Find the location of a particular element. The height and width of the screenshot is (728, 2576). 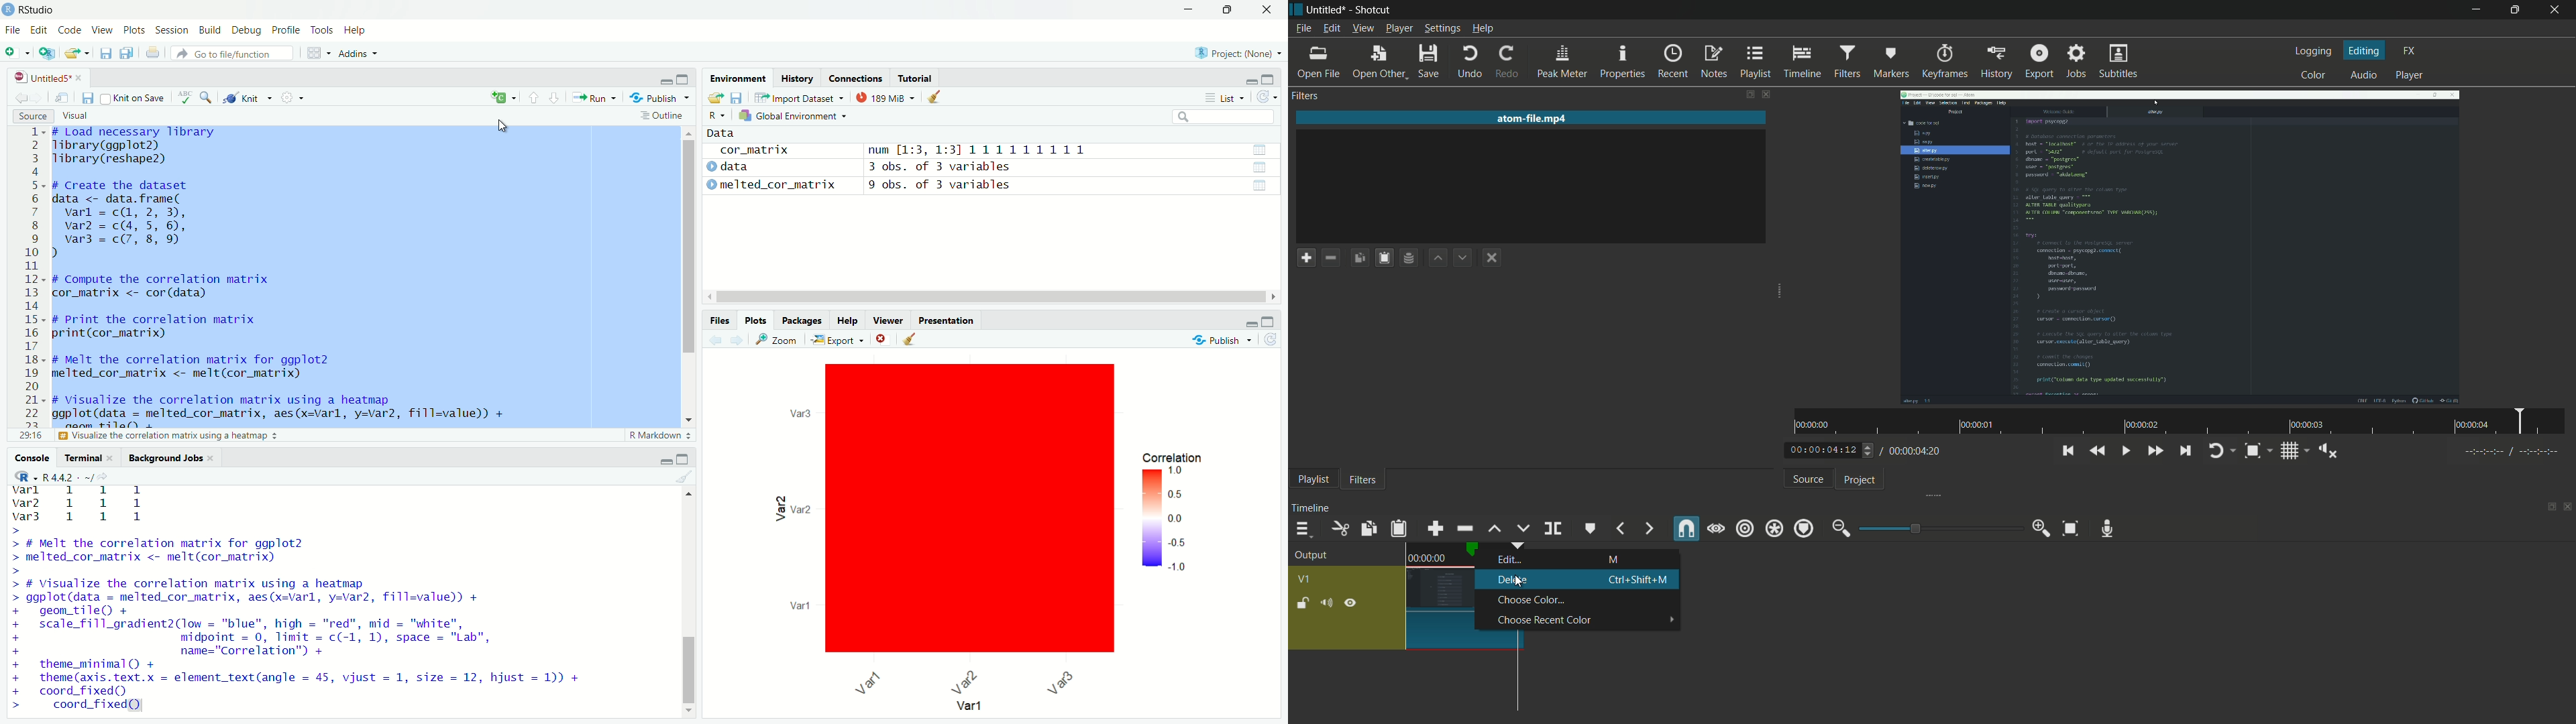

minimize is located at coordinates (1250, 79).